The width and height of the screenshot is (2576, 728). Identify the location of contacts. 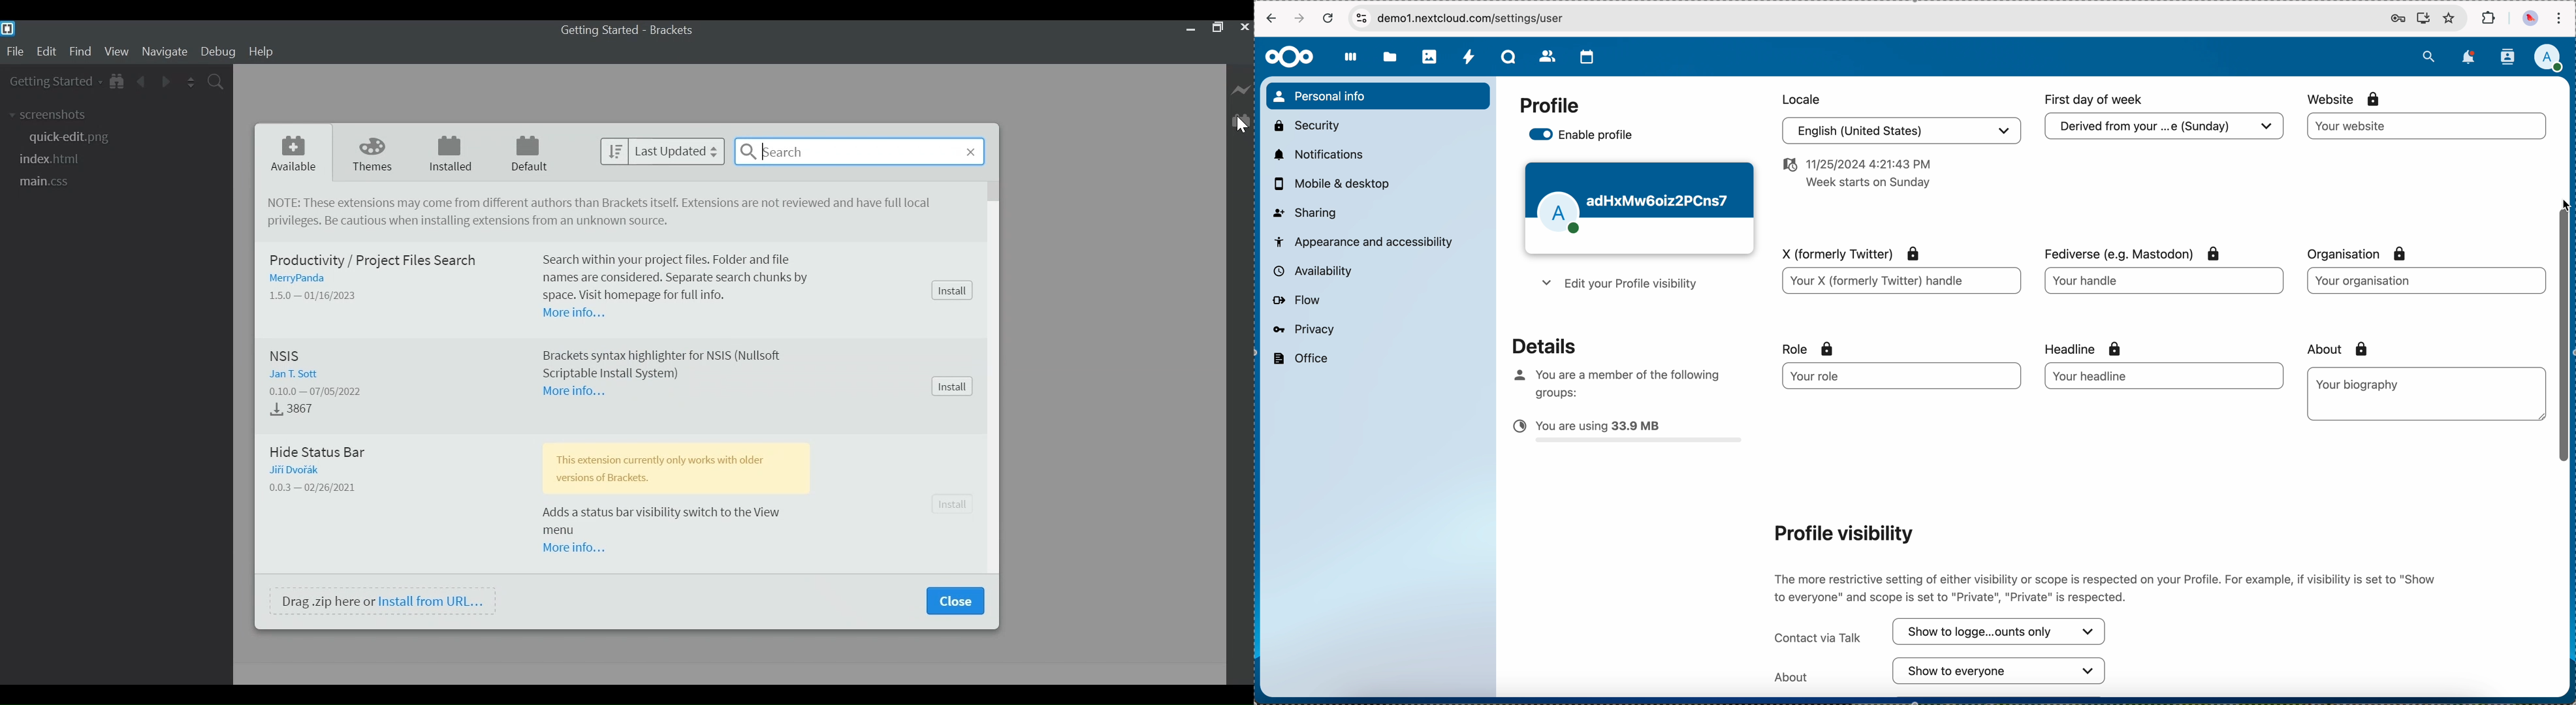
(1548, 57).